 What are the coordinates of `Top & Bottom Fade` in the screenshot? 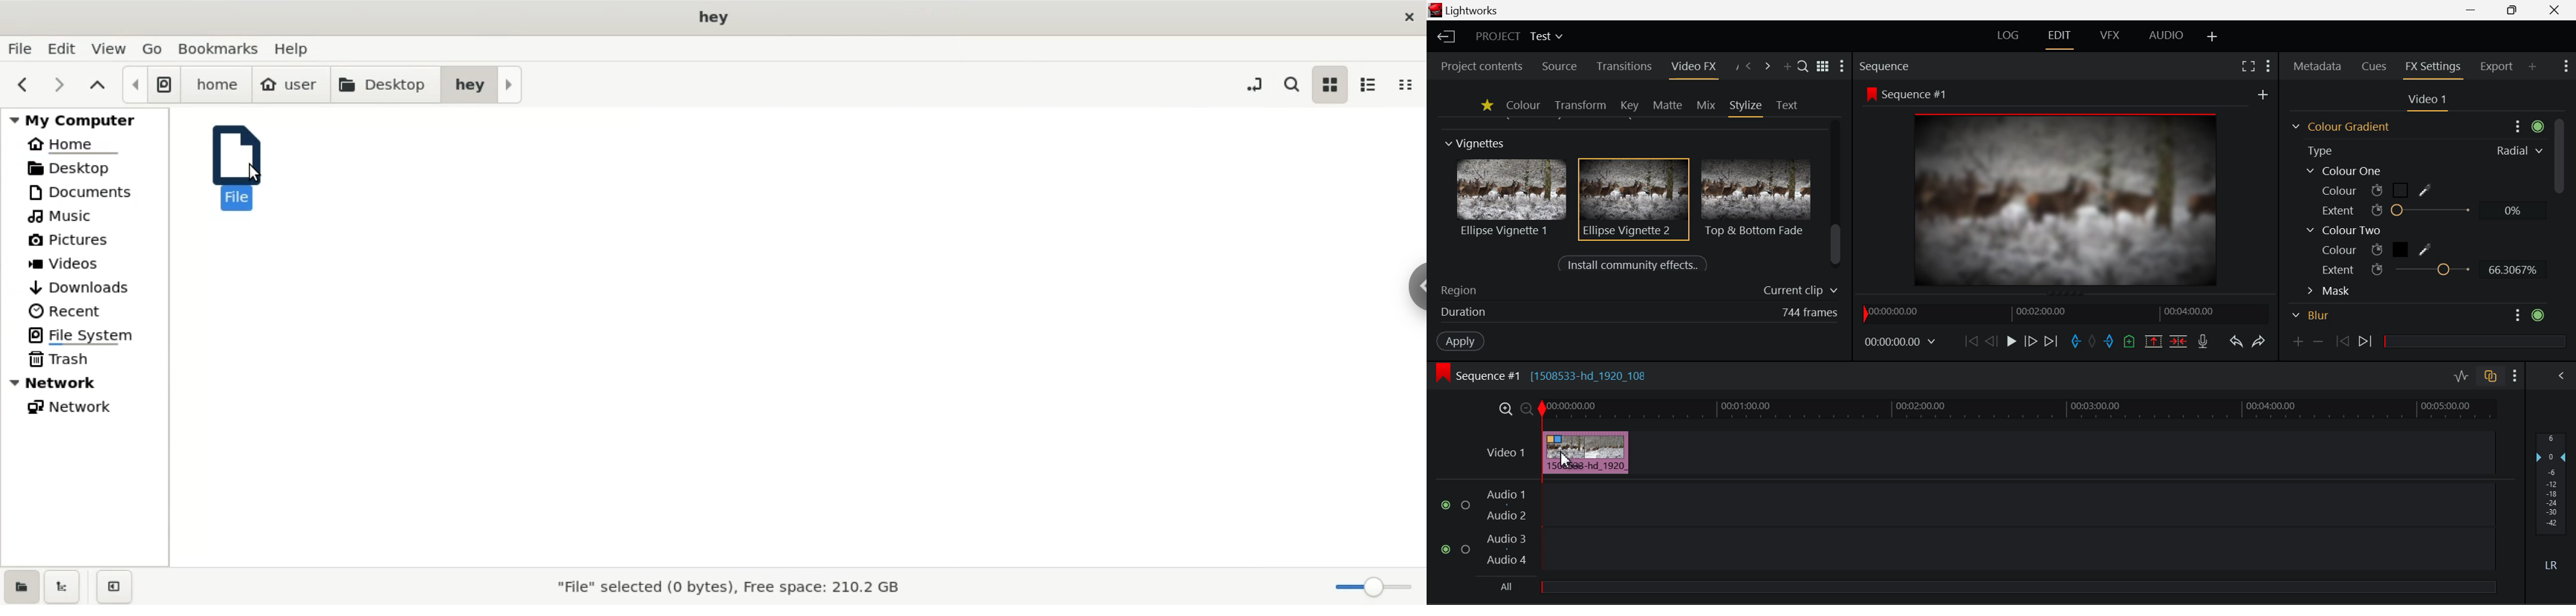 It's located at (1758, 196).